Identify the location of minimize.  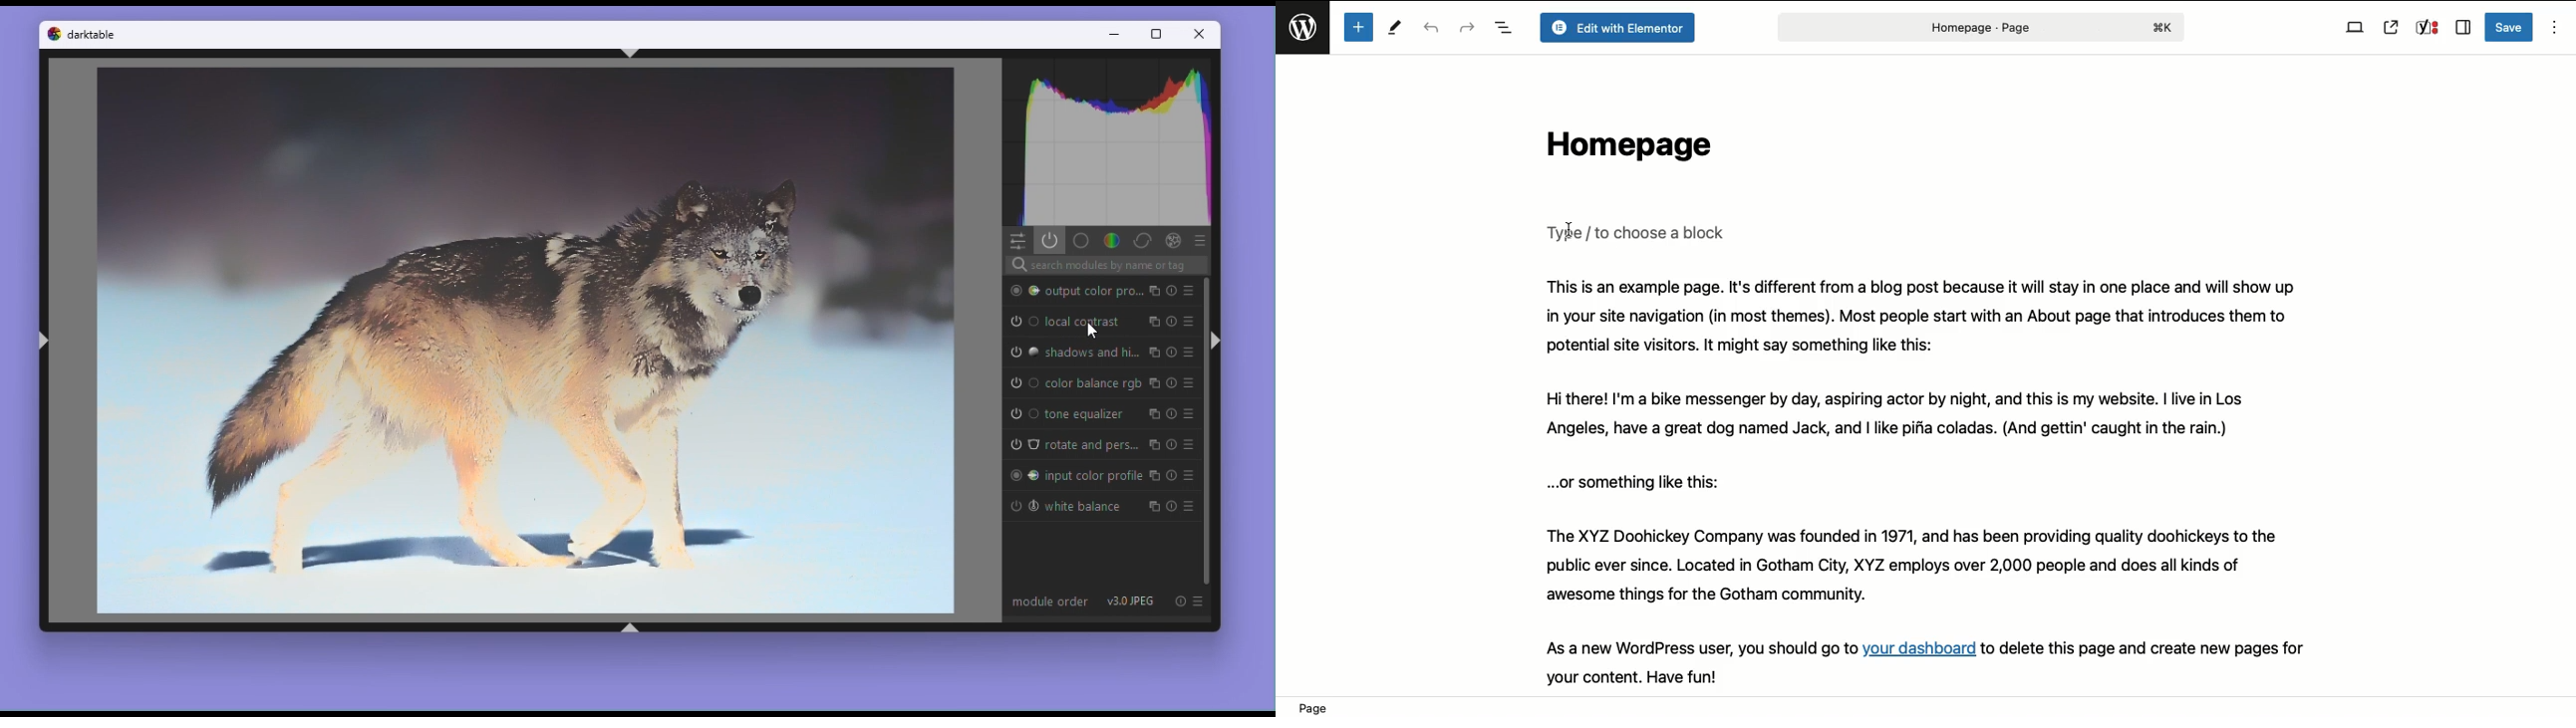
(1118, 35).